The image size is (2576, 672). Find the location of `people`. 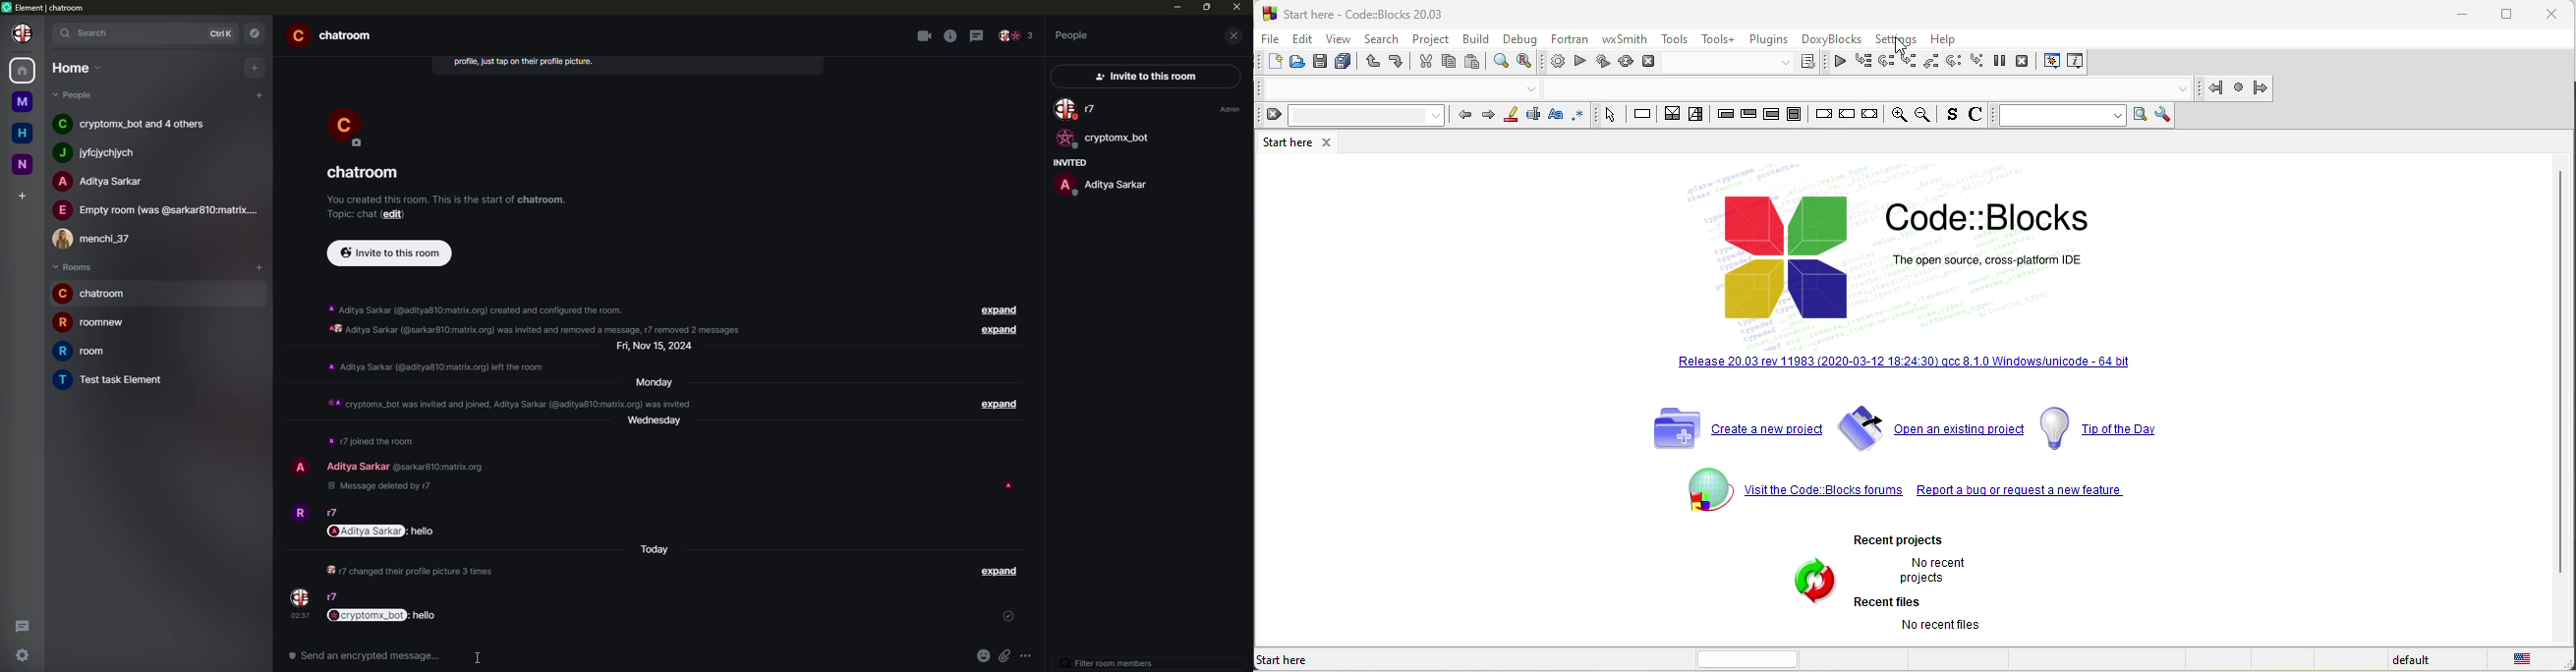

people is located at coordinates (157, 210).